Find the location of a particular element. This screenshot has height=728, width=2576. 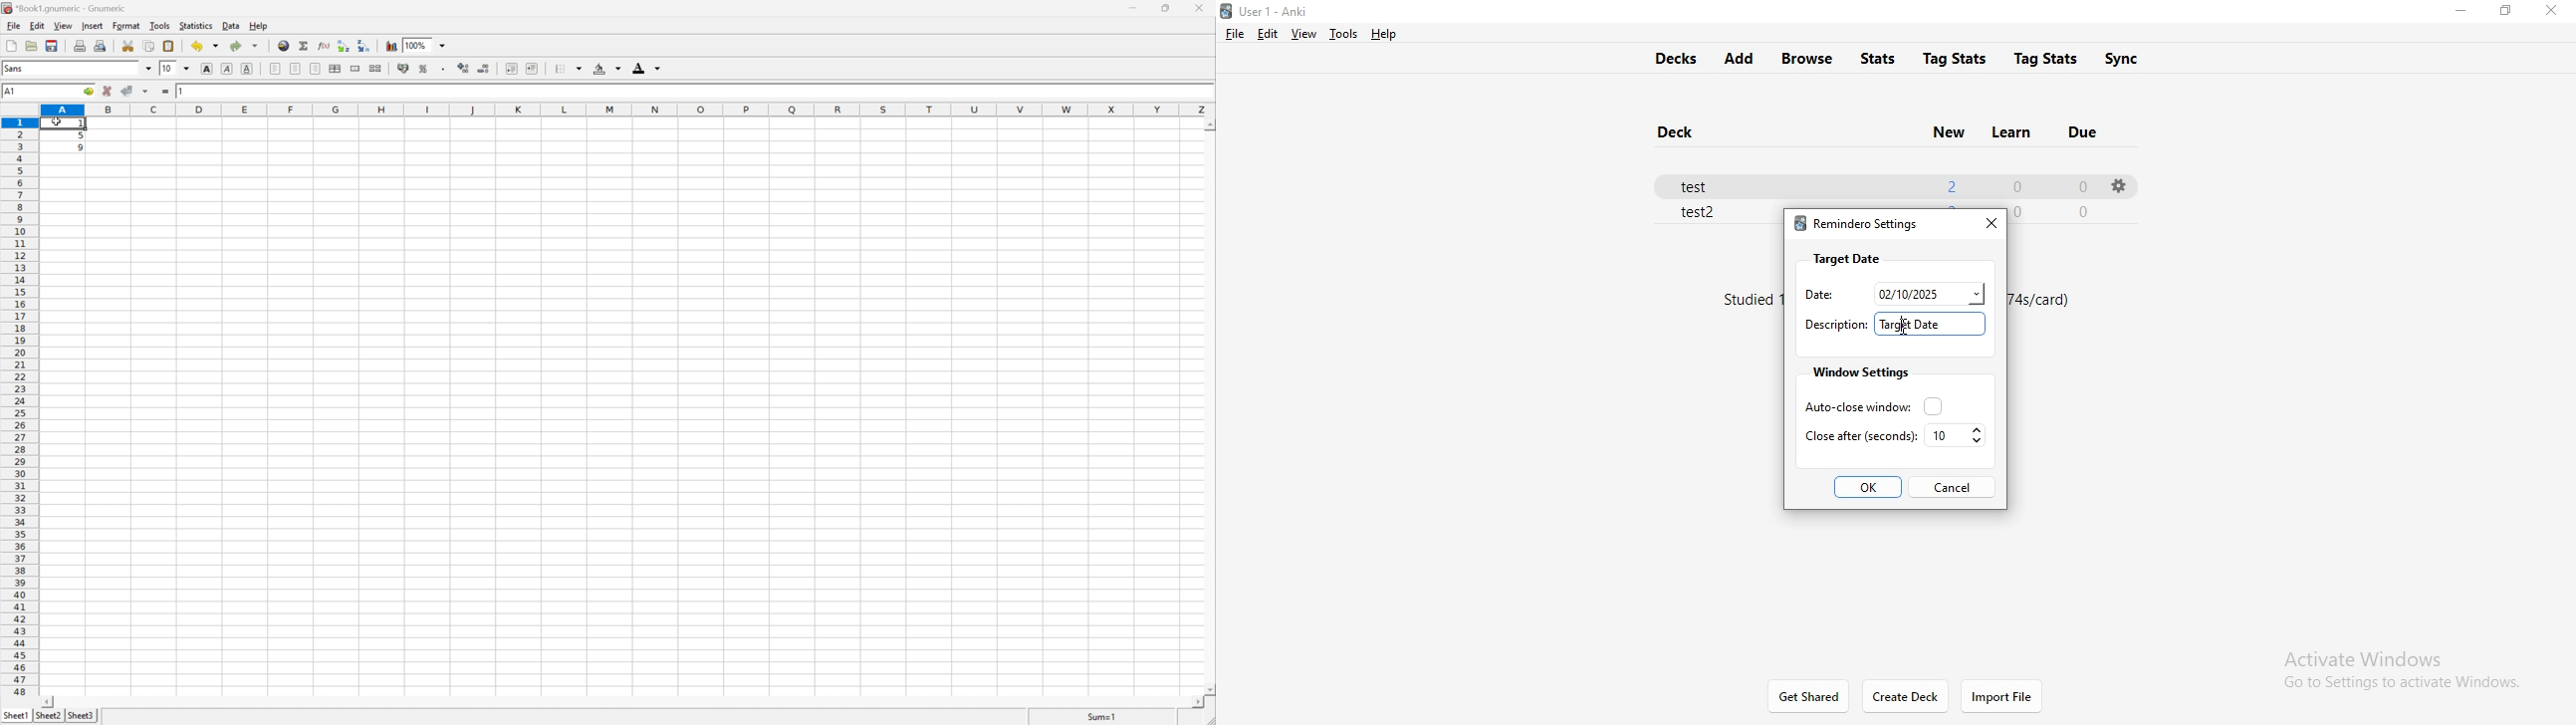

minimise is located at coordinates (2459, 13).